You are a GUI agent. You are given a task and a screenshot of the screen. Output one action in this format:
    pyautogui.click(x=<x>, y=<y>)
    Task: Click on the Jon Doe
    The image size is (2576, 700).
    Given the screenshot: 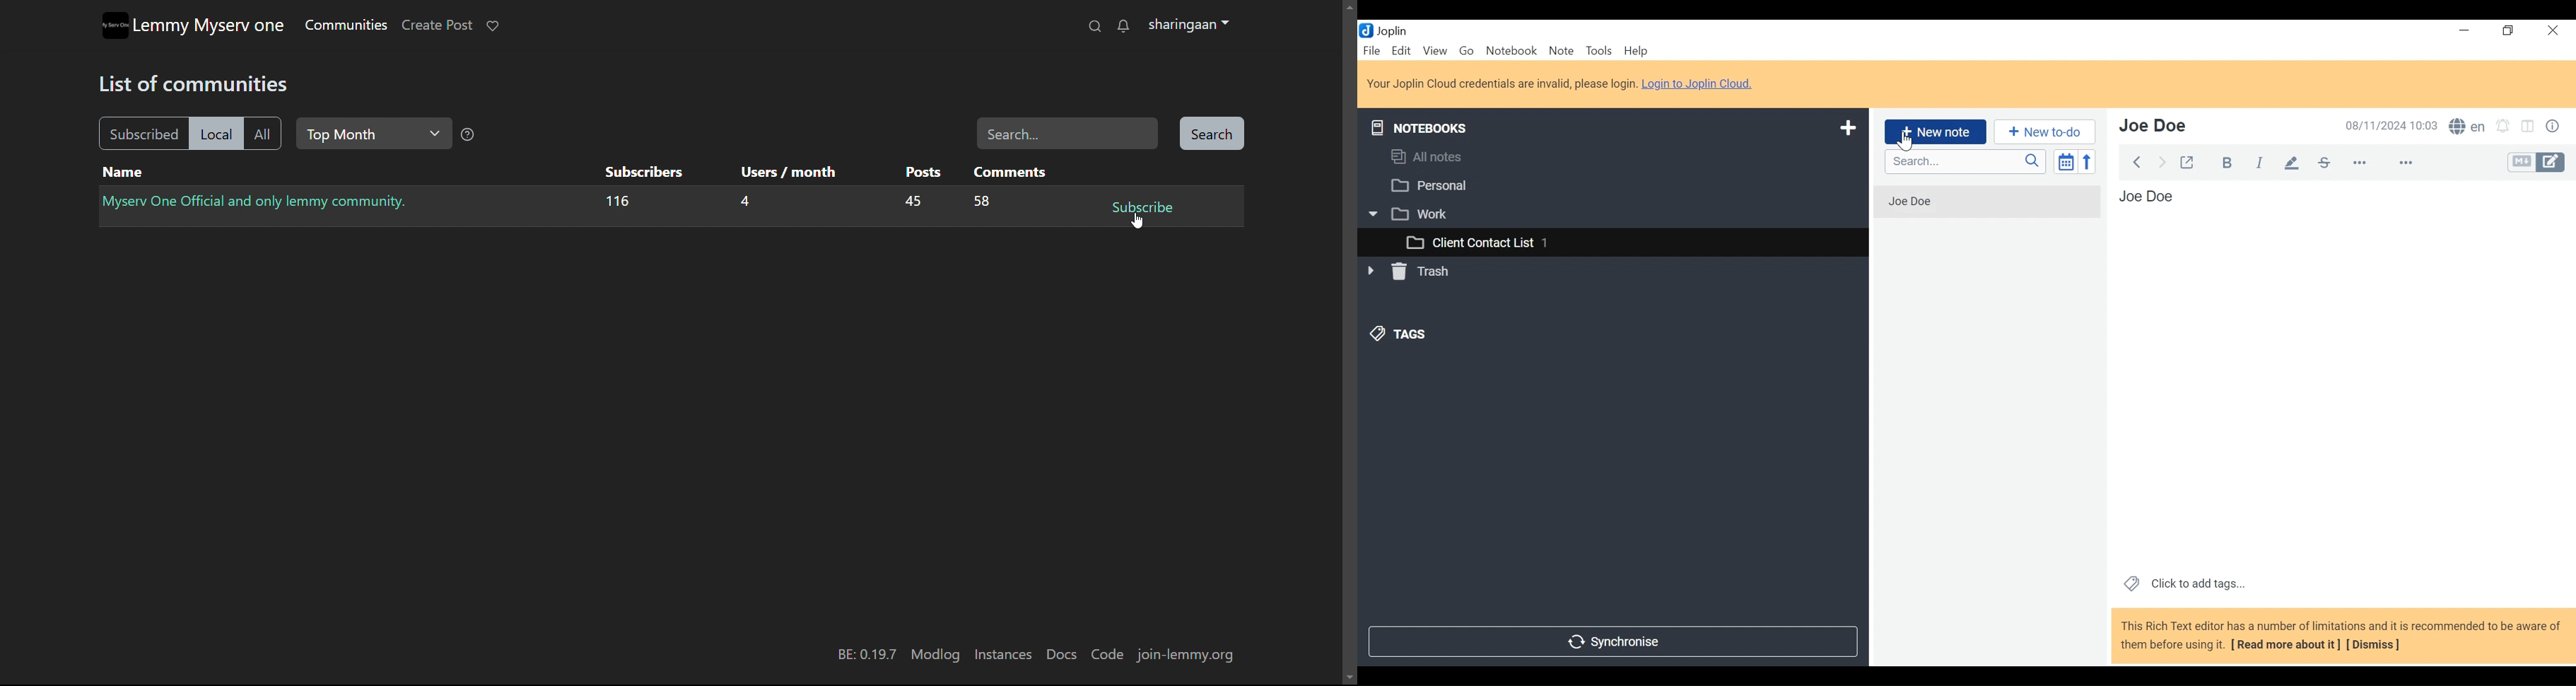 What is the action you would take?
    pyautogui.click(x=1986, y=201)
    